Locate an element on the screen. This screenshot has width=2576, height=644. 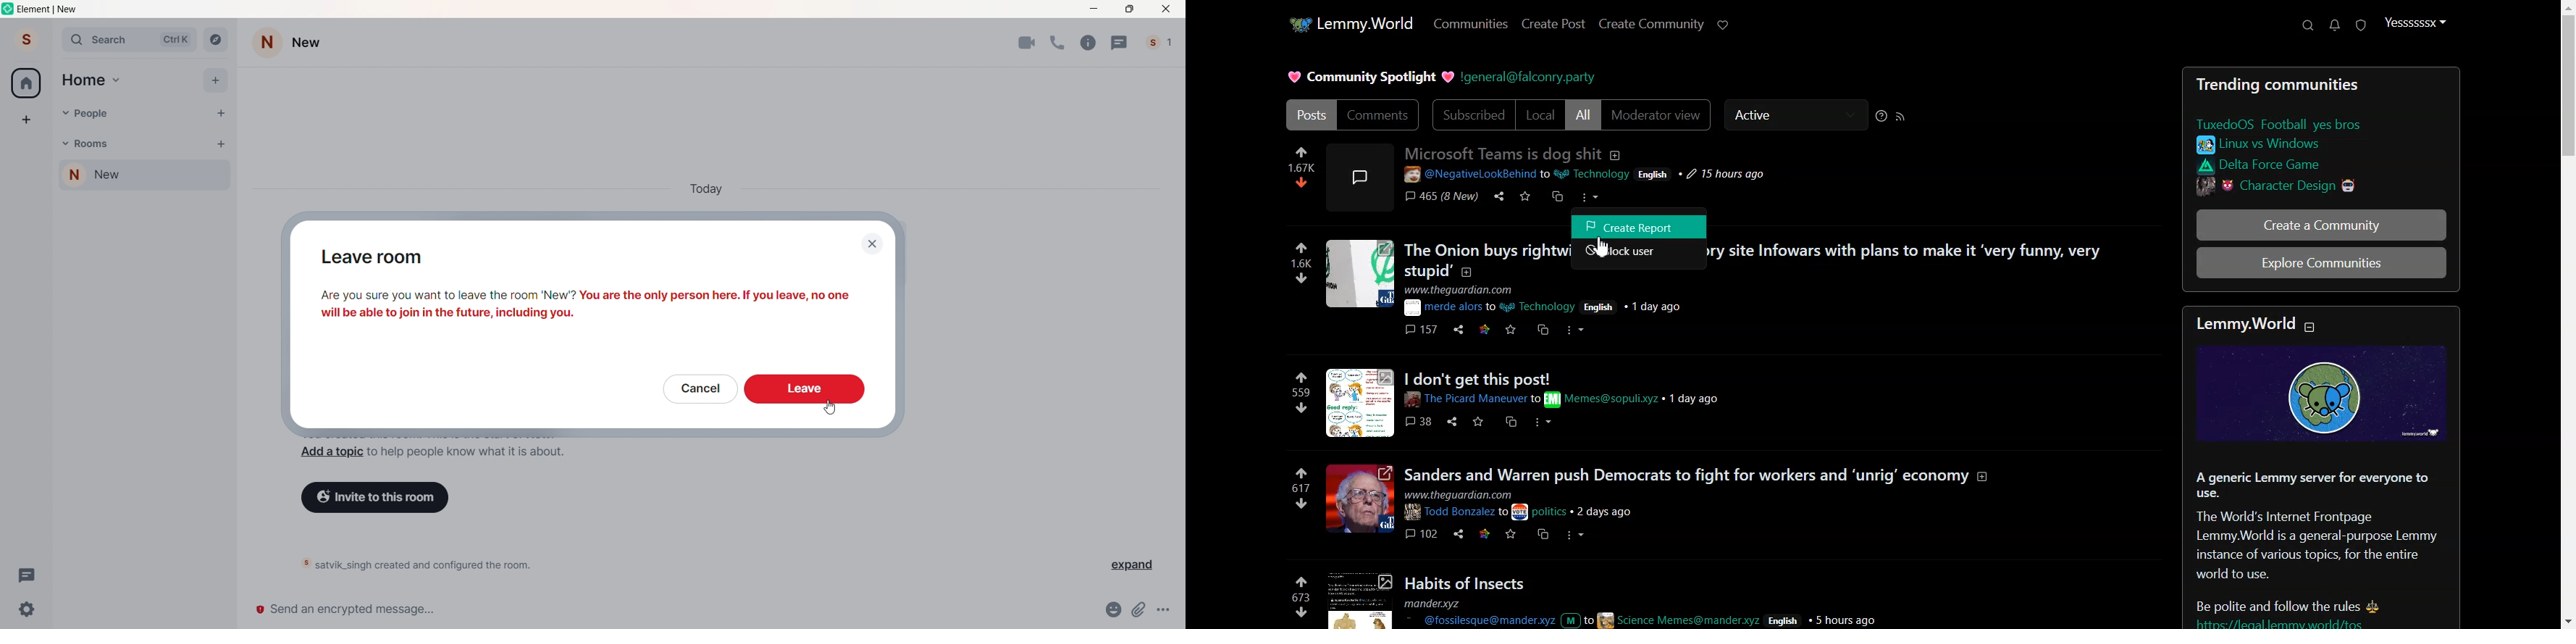
posts is located at coordinates (1753, 292).